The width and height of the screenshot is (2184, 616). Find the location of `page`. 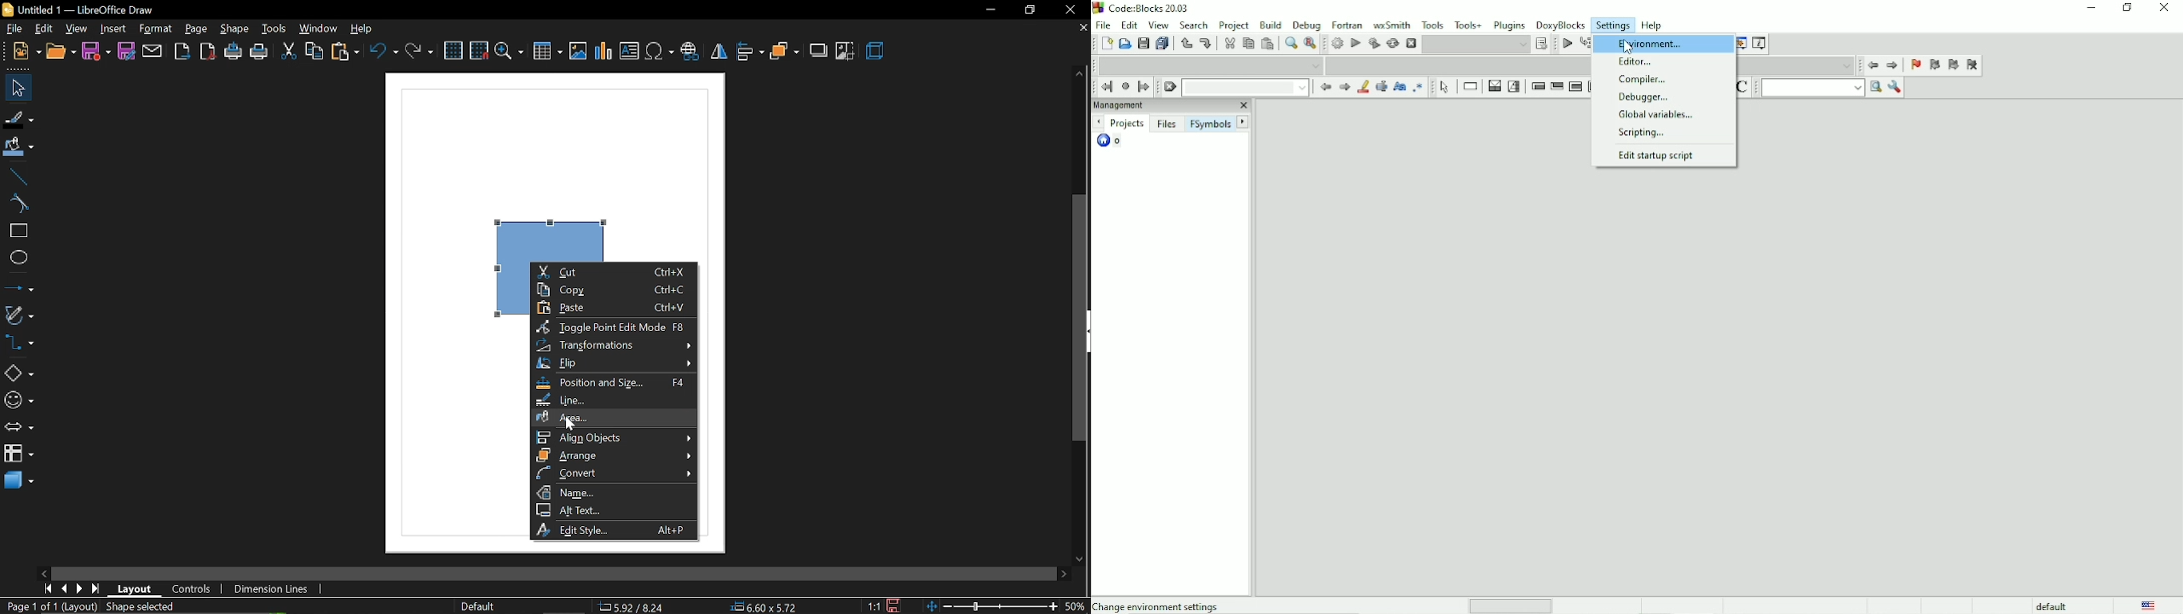

page is located at coordinates (198, 30).